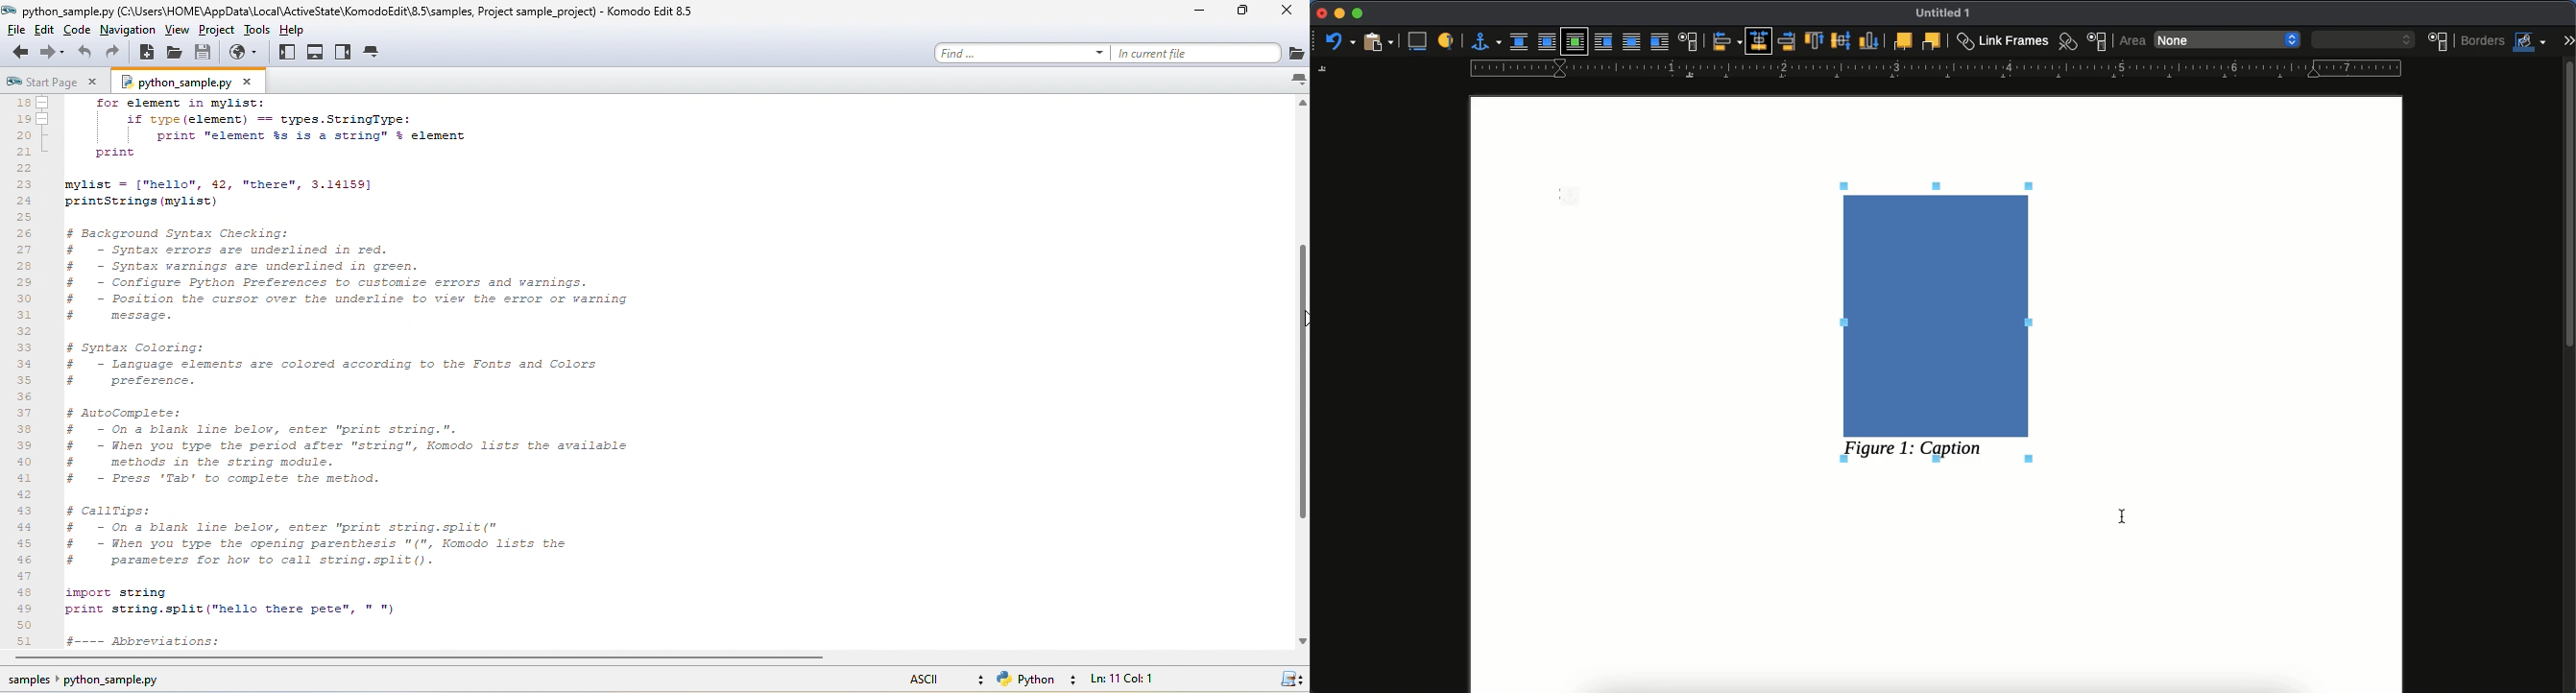  What do you see at coordinates (1448, 40) in the screenshot?
I see `label to identify an object ` at bounding box center [1448, 40].